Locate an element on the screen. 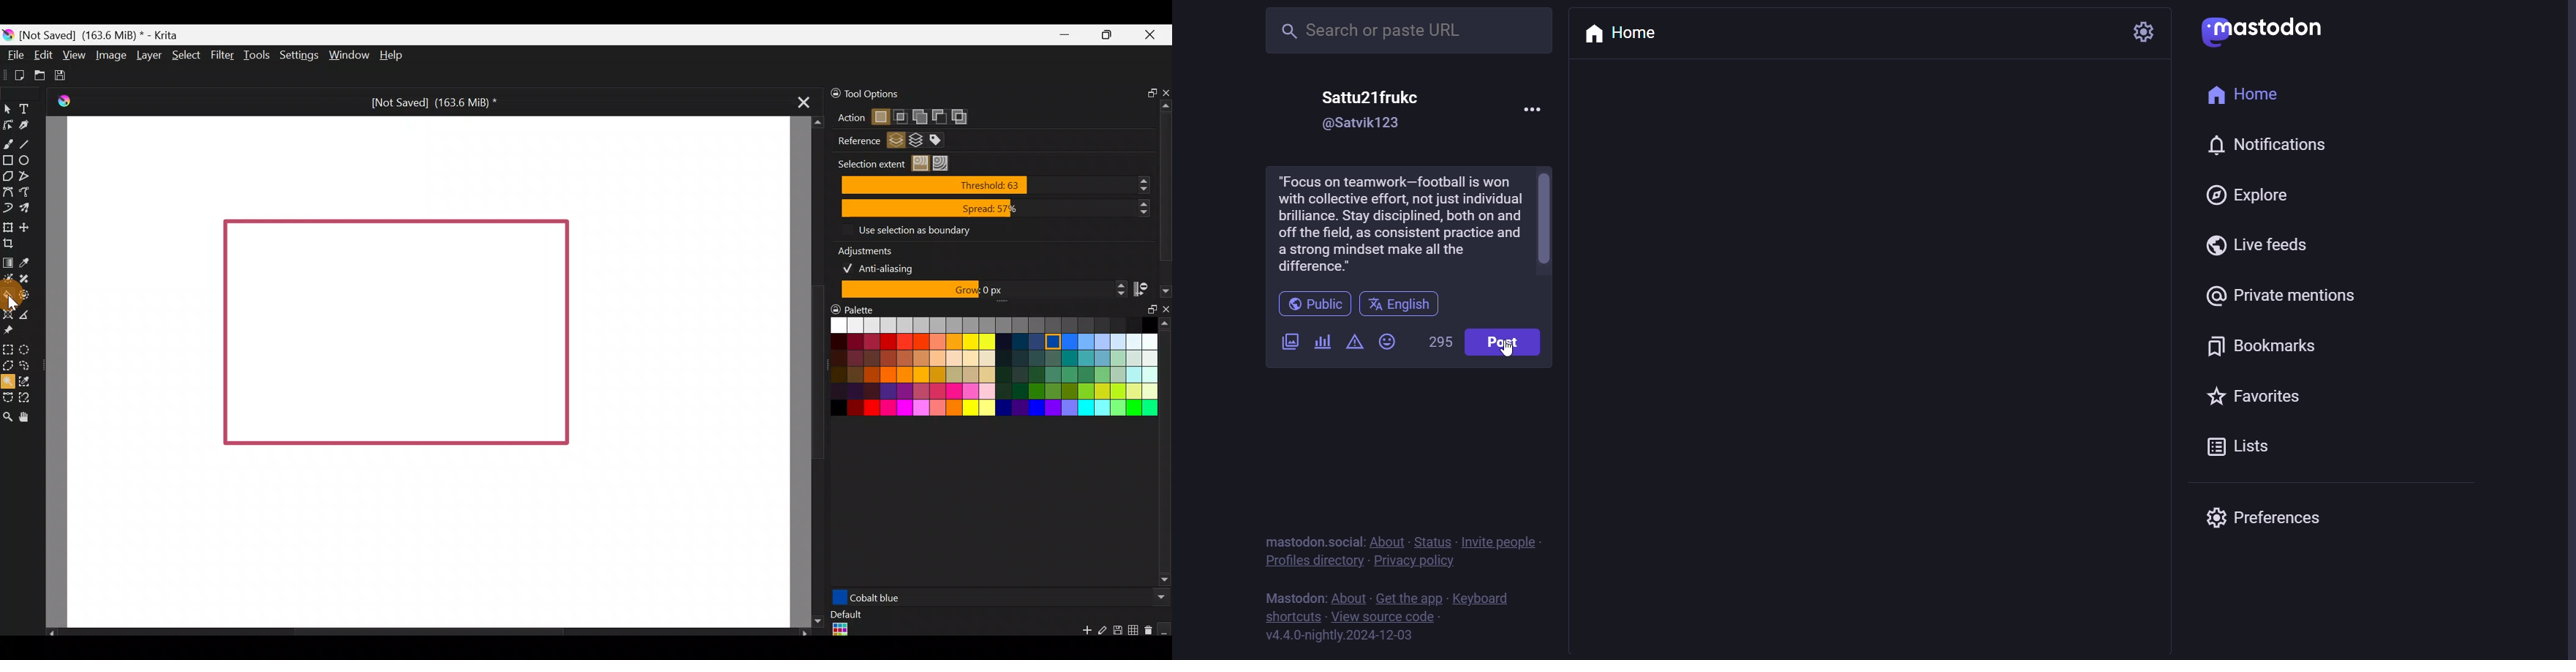 Image resolution: width=2576 pixels, height=672 pixels. Crop the image to an area is located at coordinates (14, 244).